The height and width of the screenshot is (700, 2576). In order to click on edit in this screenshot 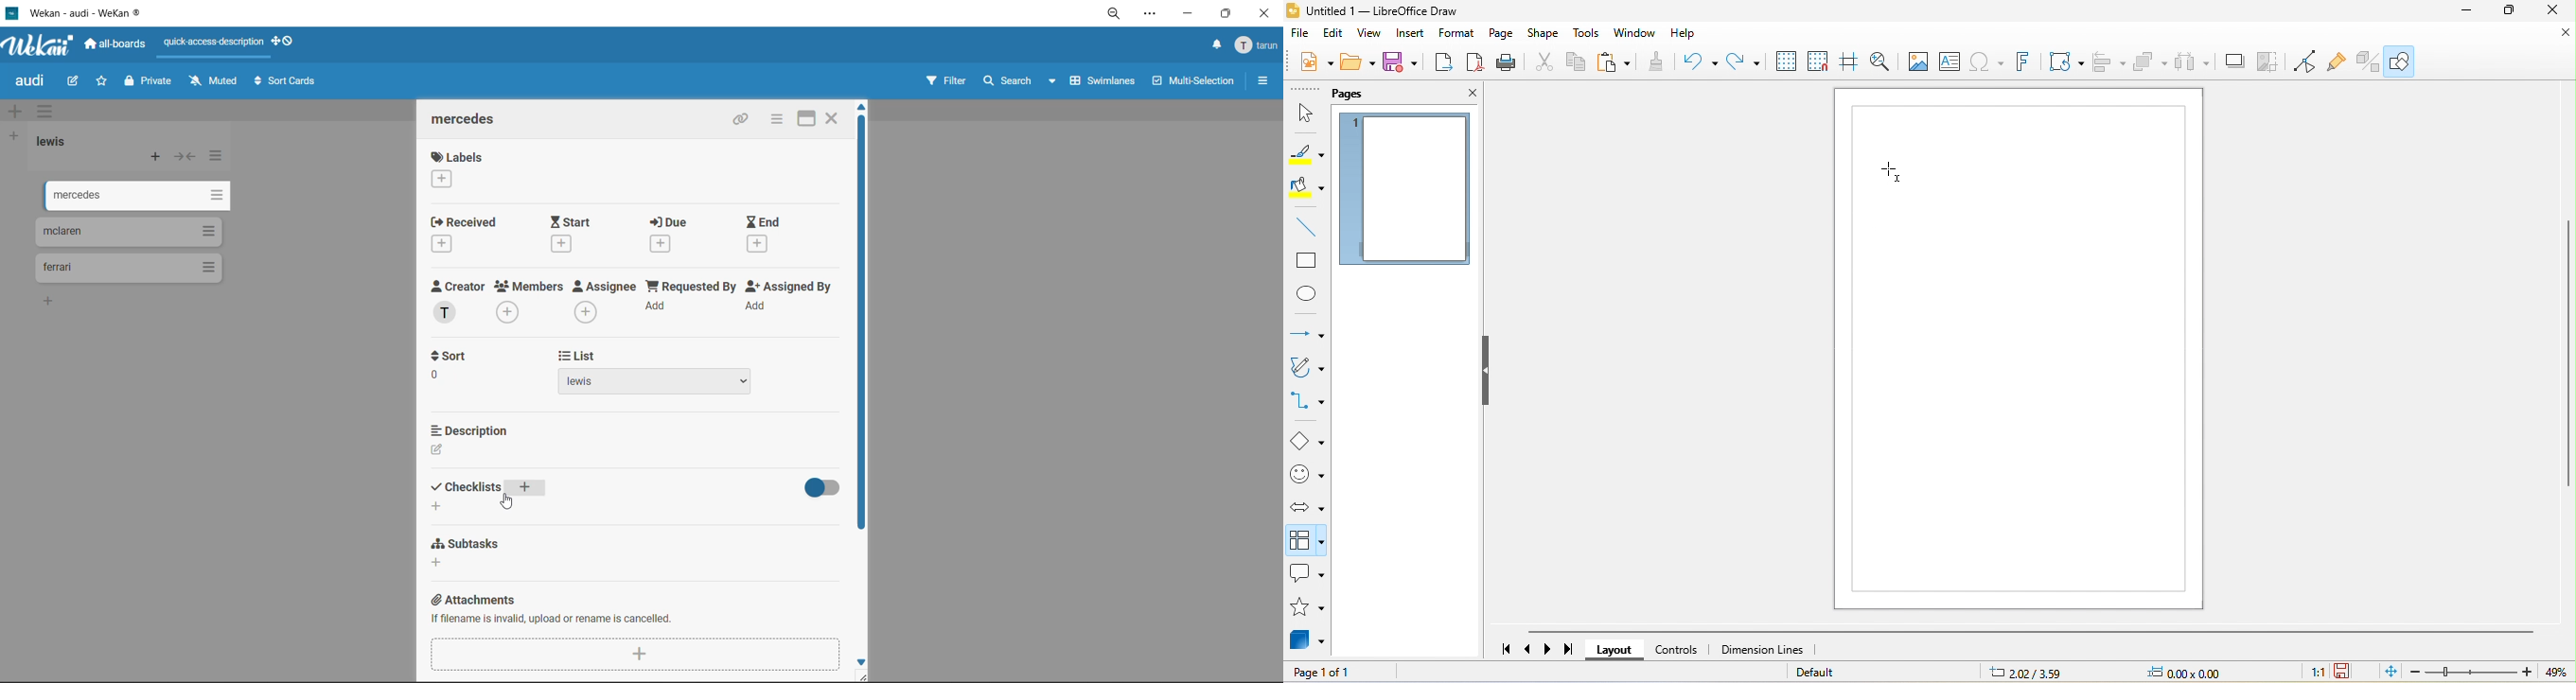, I will do `click(74, 80)`.